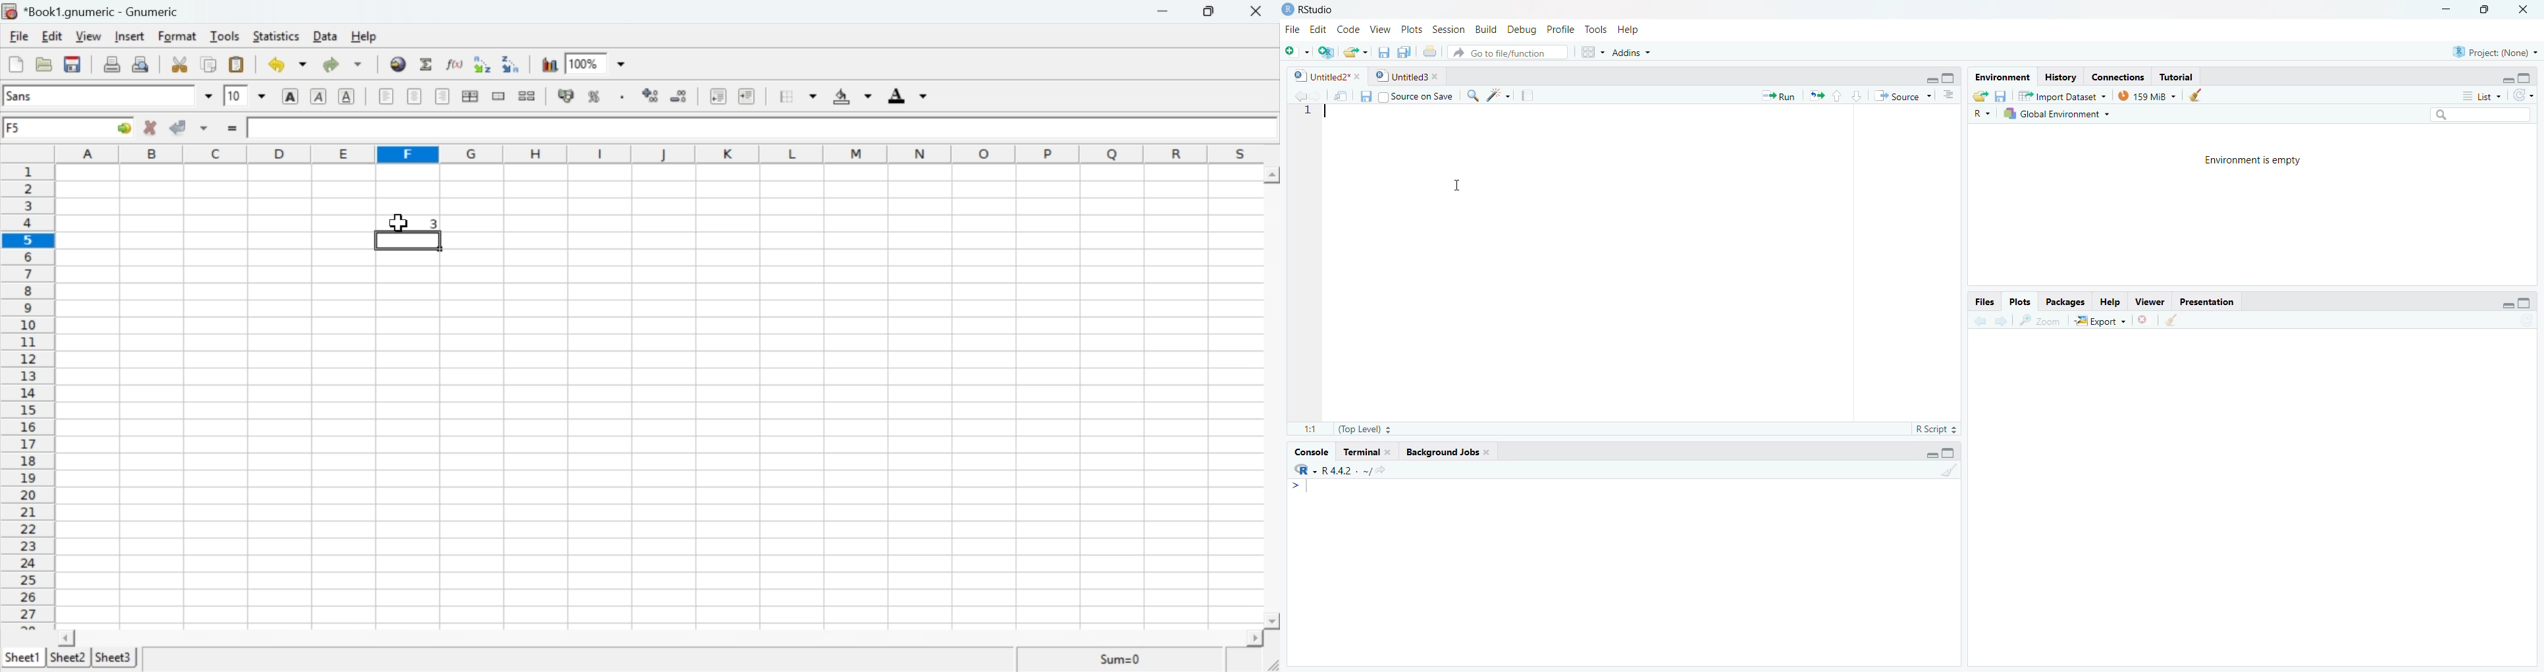 This screenshot has width=2548, height=672. What do you see at coordinates (2002, 96) in the screenshot?
I see `Save` at bounding box center [2002, 96].